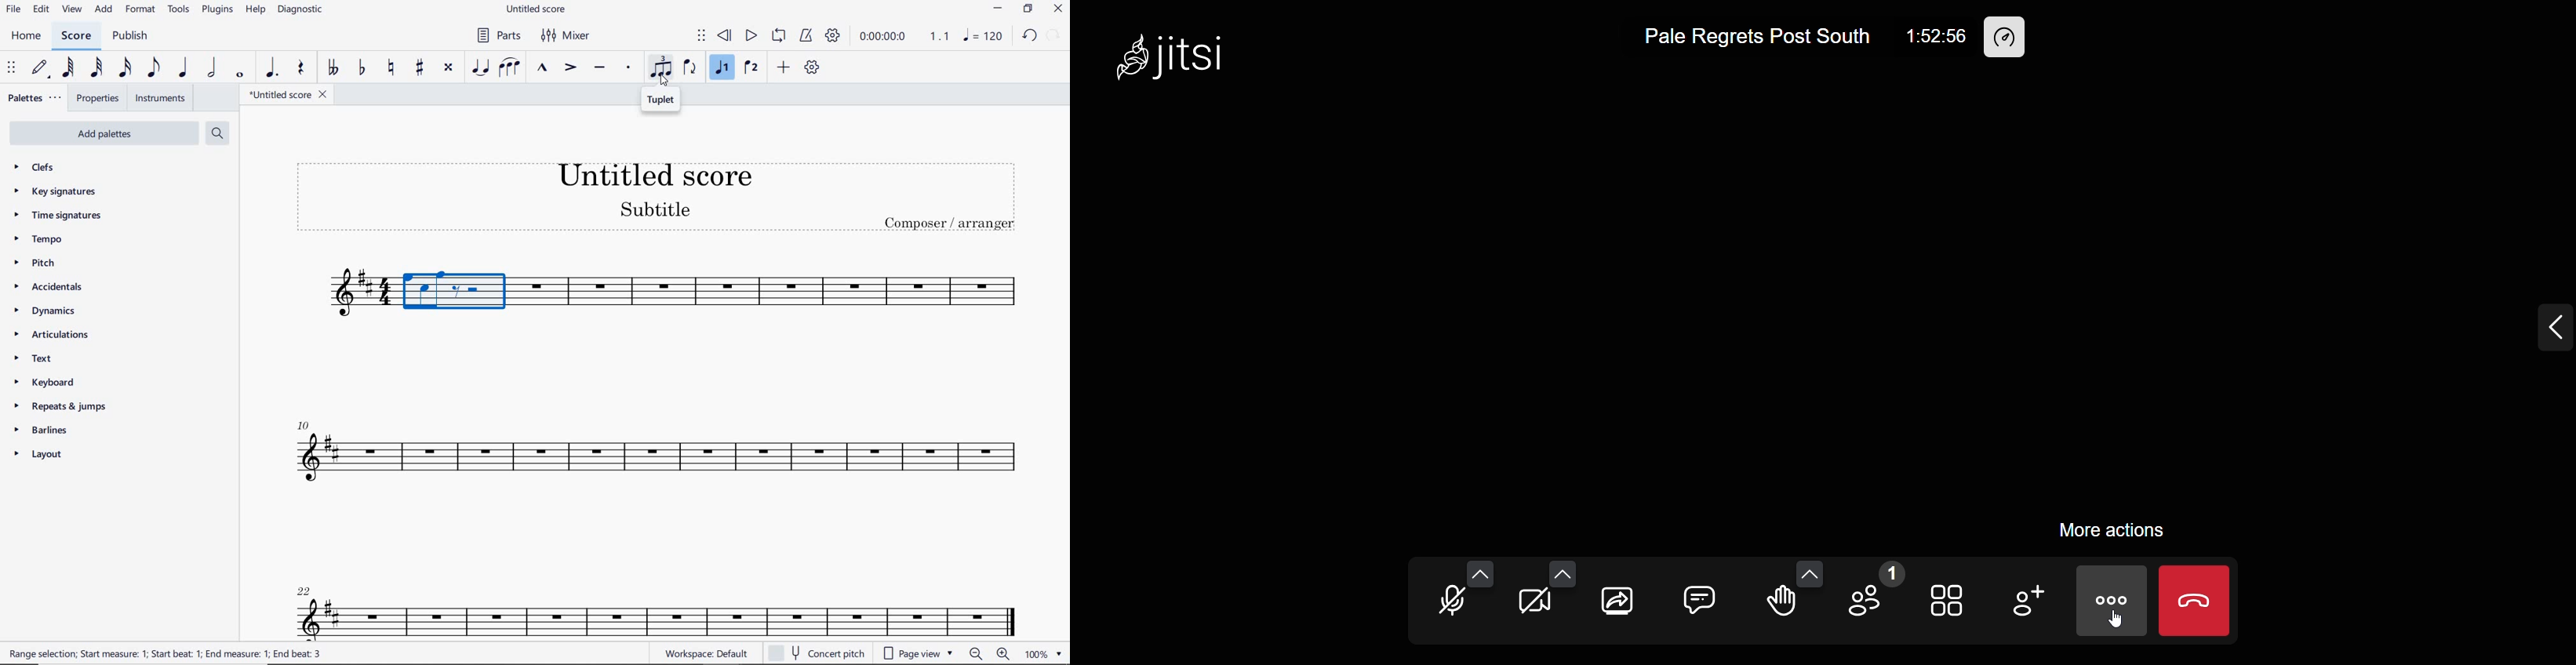 This screenshot has height=672, width=2576. What do you see at coordinates (76, 36) in the screenshot?
I see `SCORE` at bounding box center [76, 36].